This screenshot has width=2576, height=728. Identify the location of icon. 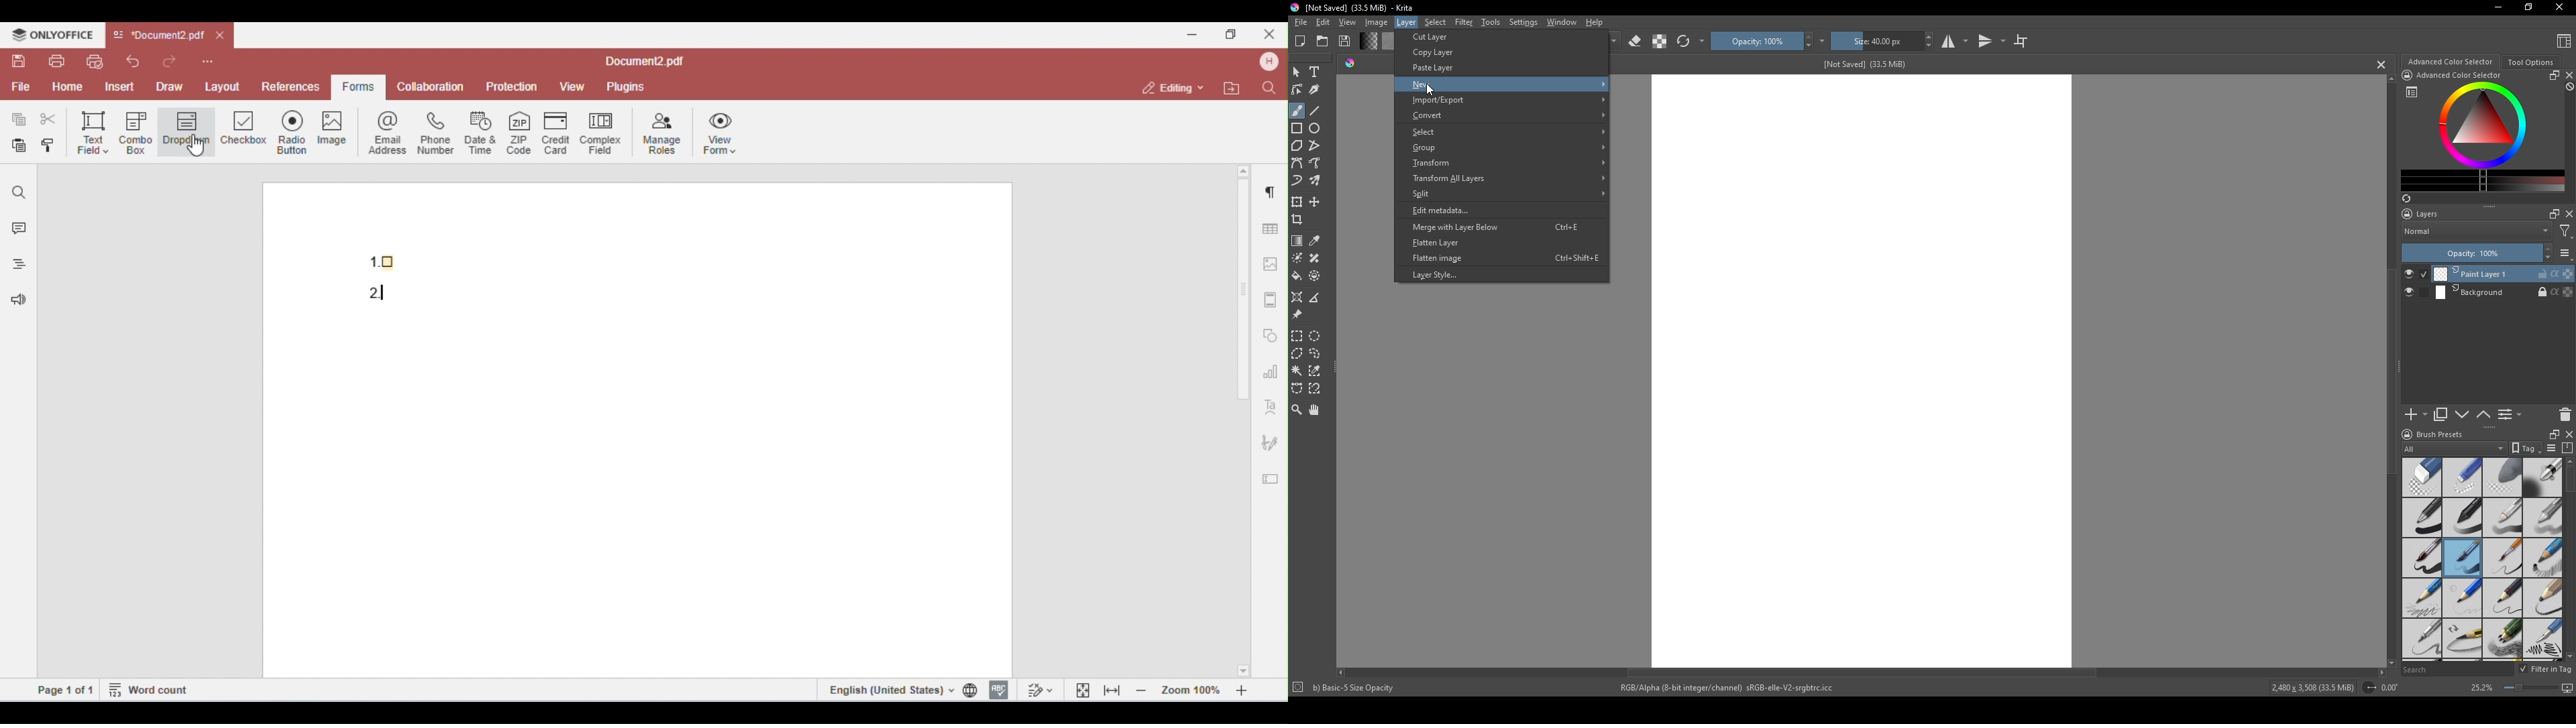
(2368, 688).